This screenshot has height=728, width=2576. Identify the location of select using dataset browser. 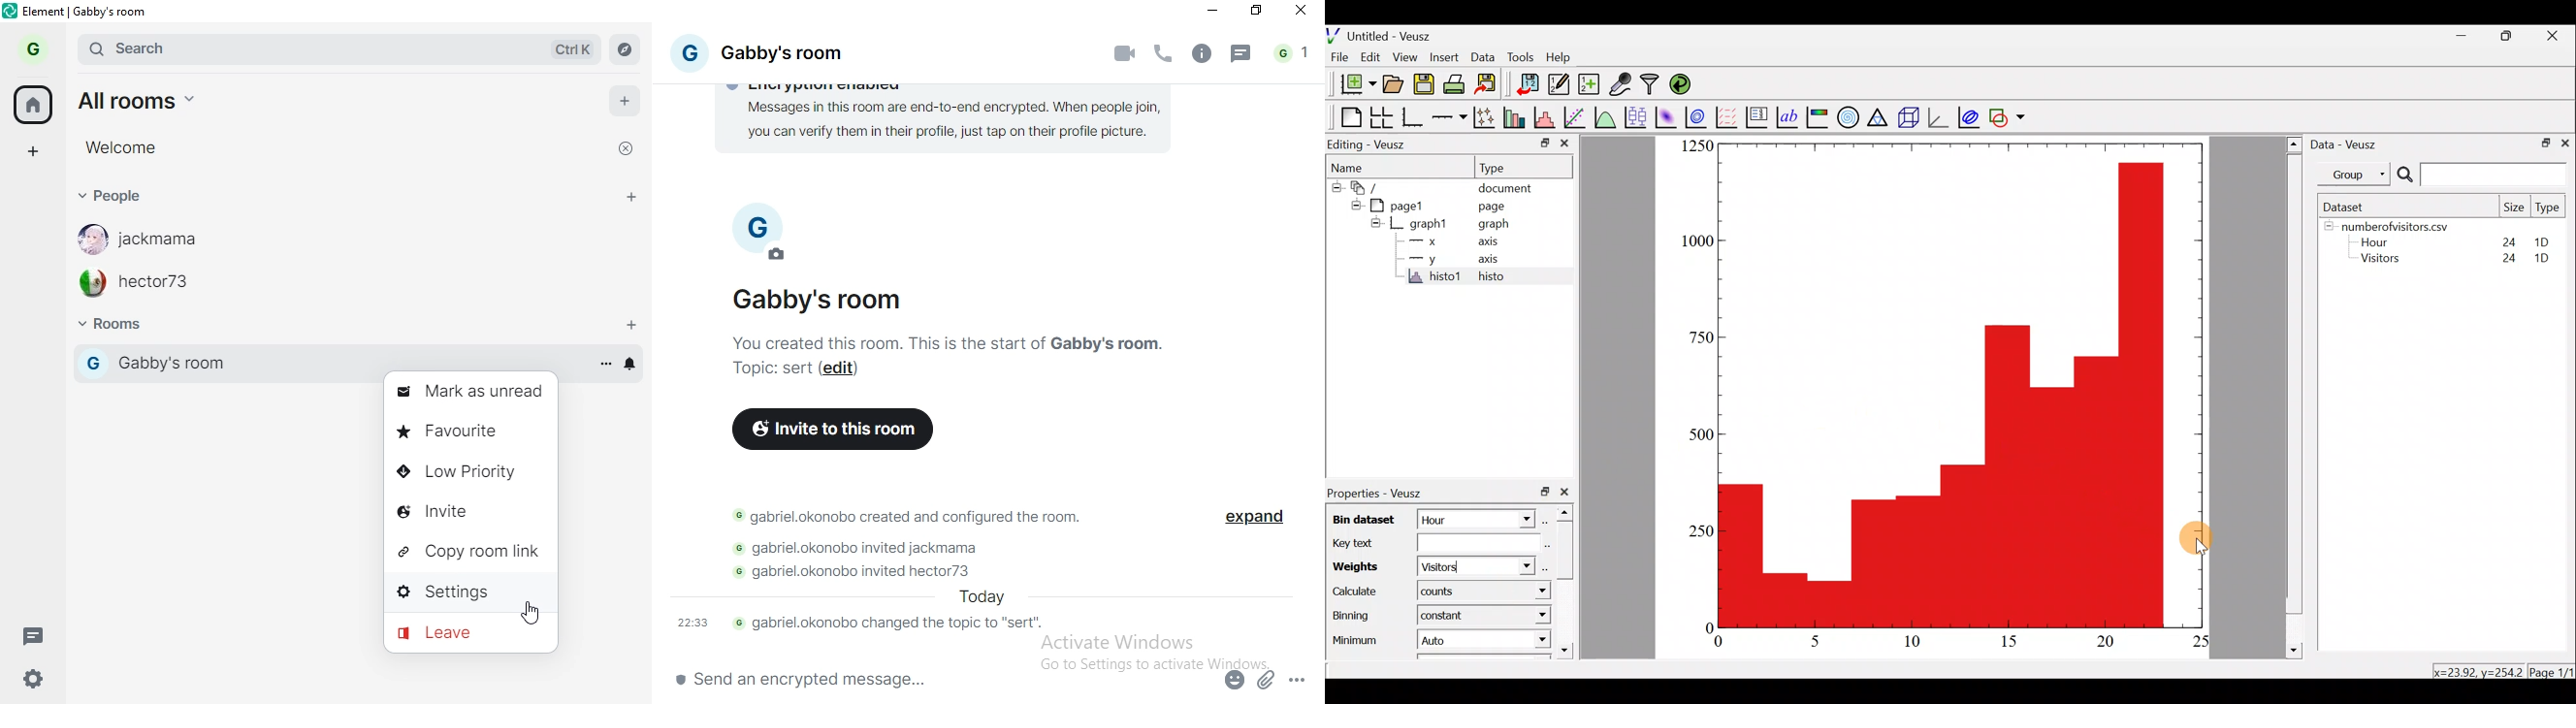
(1544, 570).